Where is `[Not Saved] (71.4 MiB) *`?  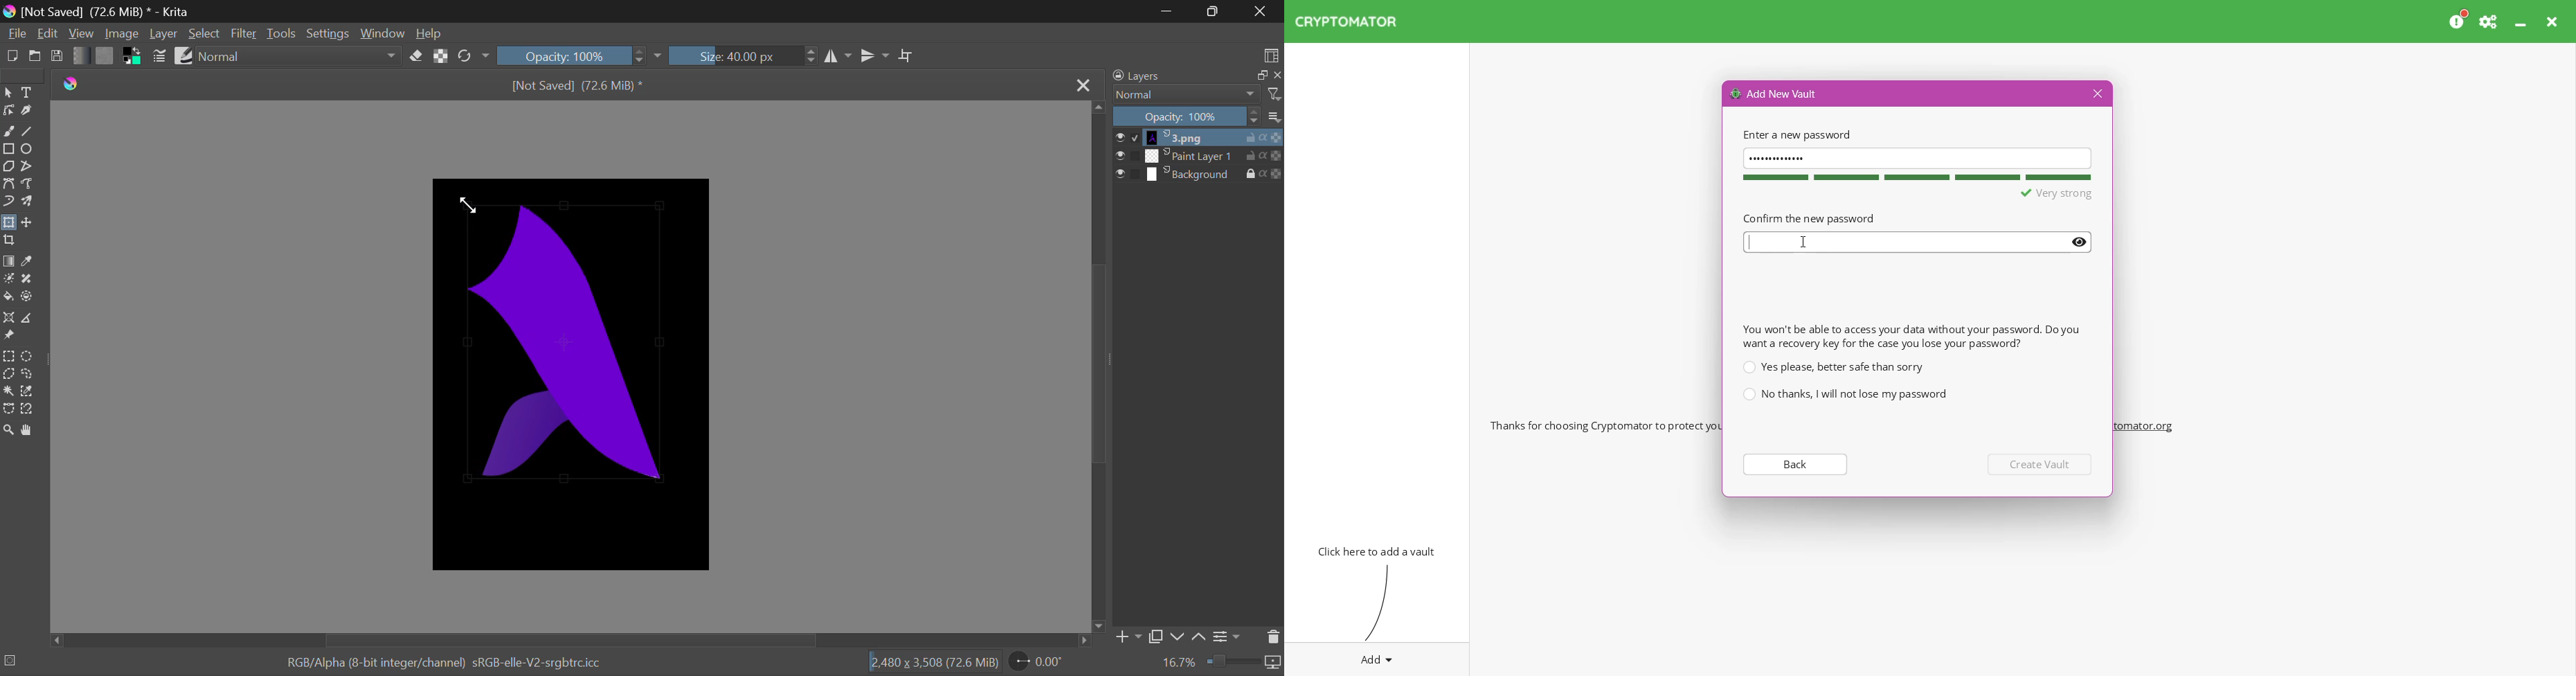 [Not Saved] (71.4 MiB) * is located at coordinates (580, 87).